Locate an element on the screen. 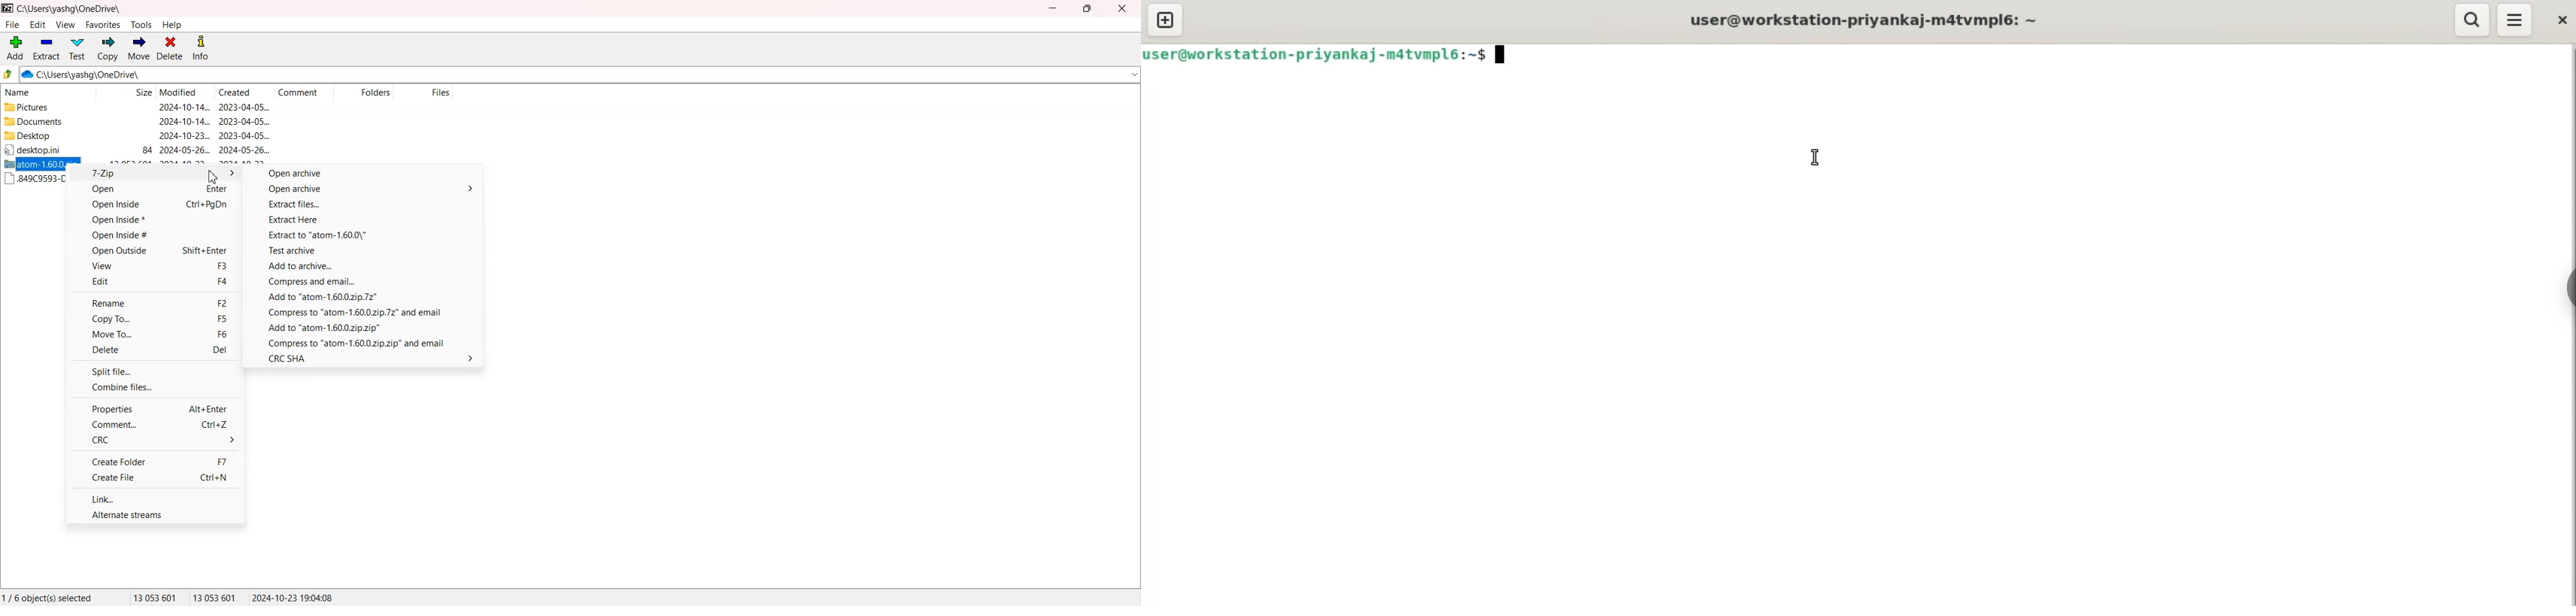 Image resolution: width=2576 pixels, height=616 pixels. Create File is located at coordinates (156, 478).